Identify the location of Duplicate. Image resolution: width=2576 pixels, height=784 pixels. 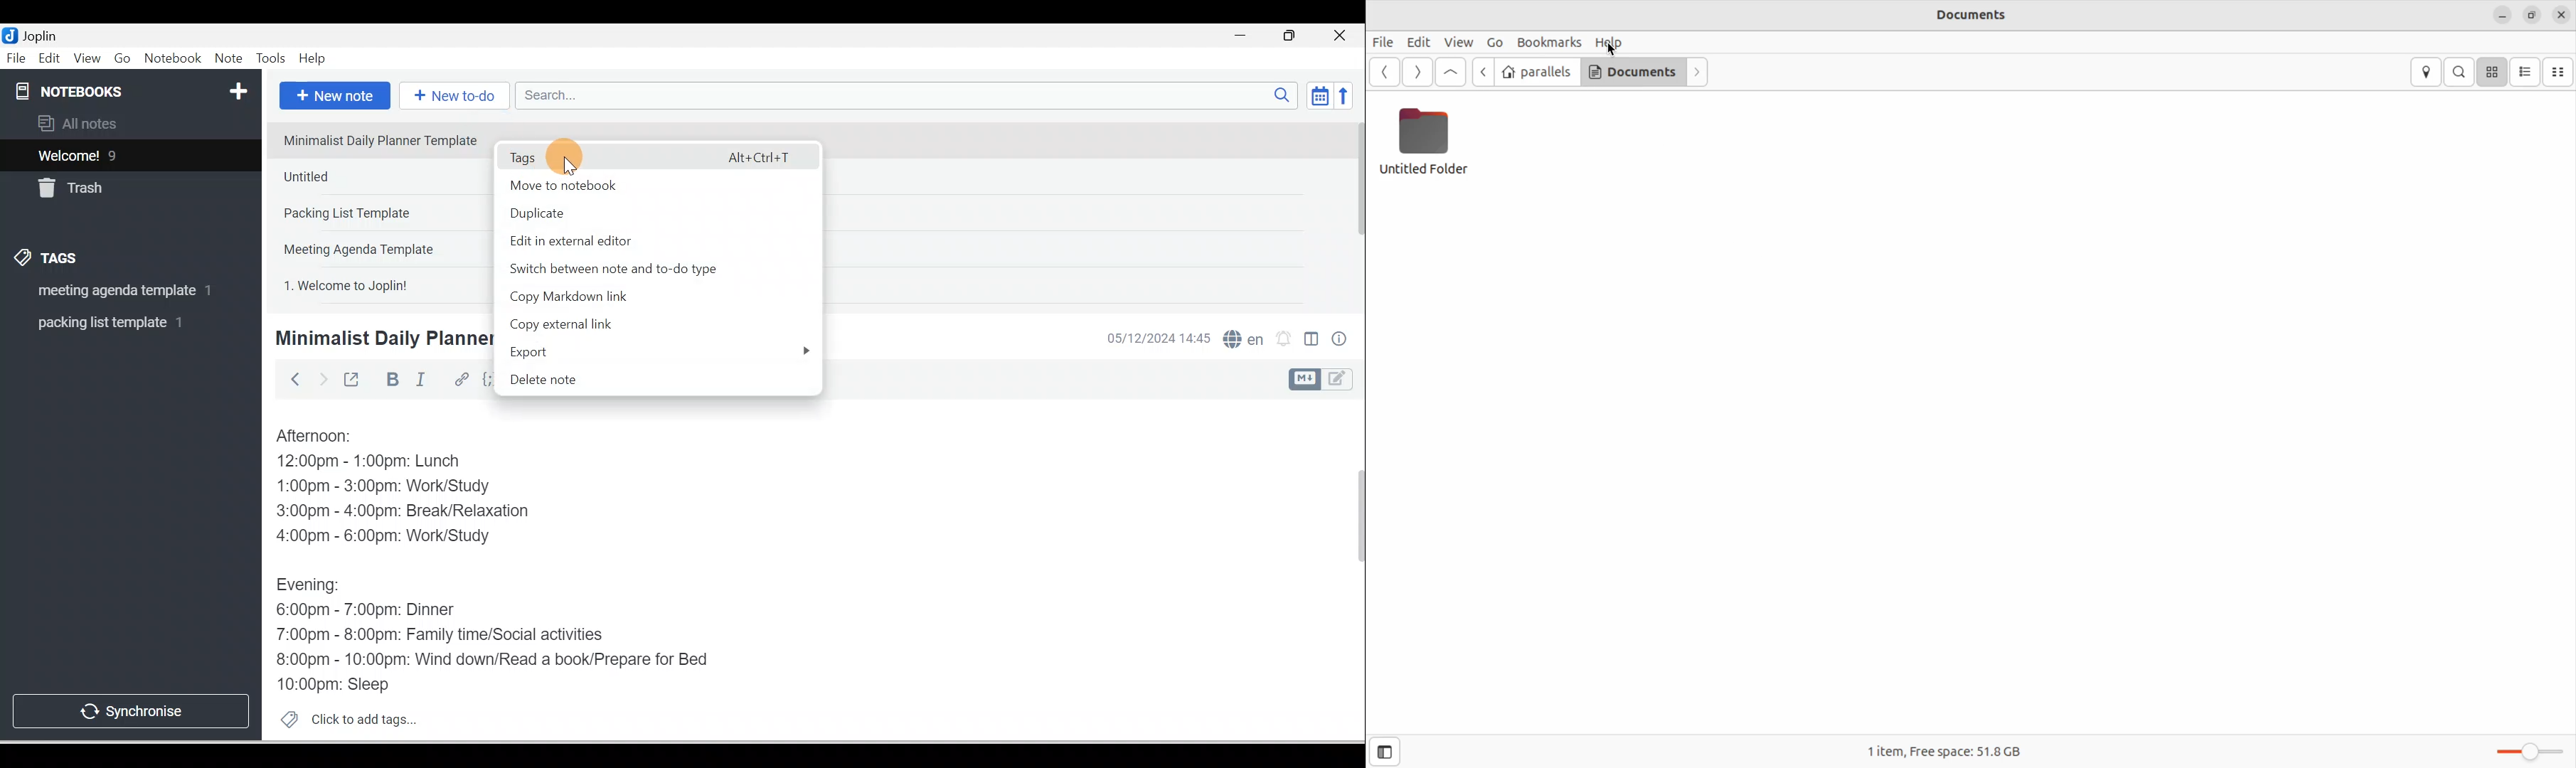
(634, 213).